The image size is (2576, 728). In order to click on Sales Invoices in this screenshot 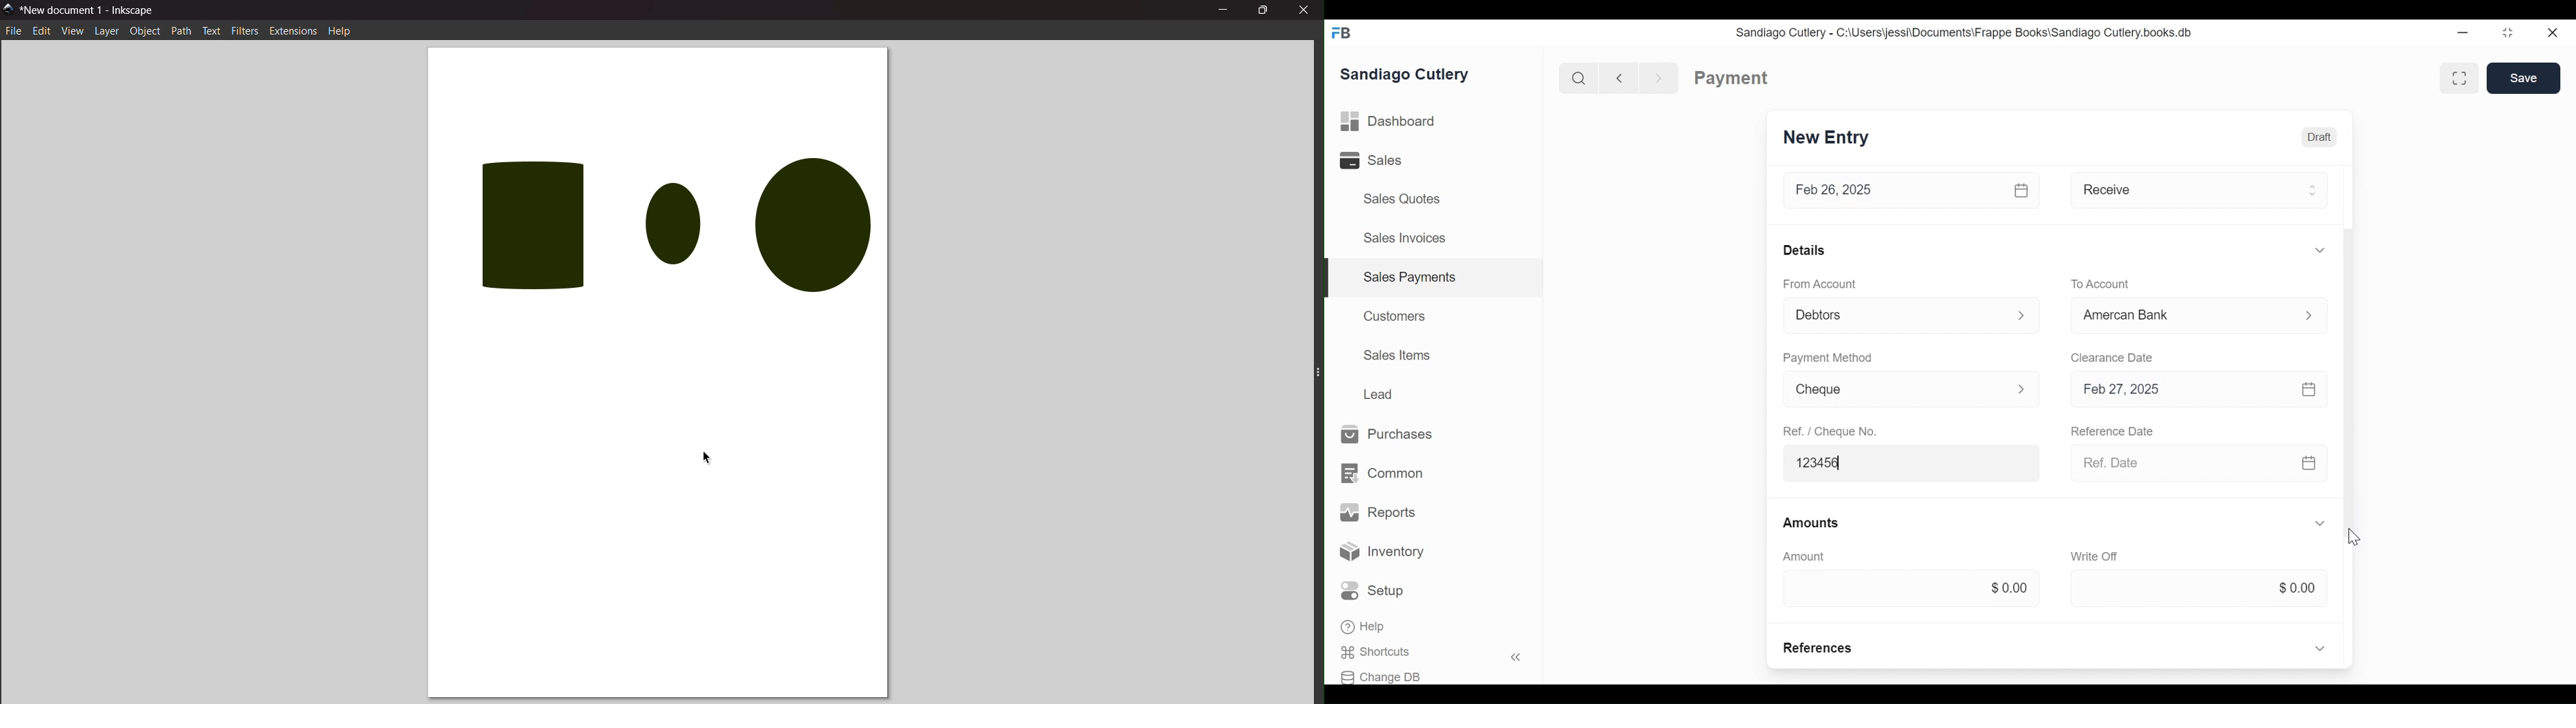, I will do `click(1404, 239)`.